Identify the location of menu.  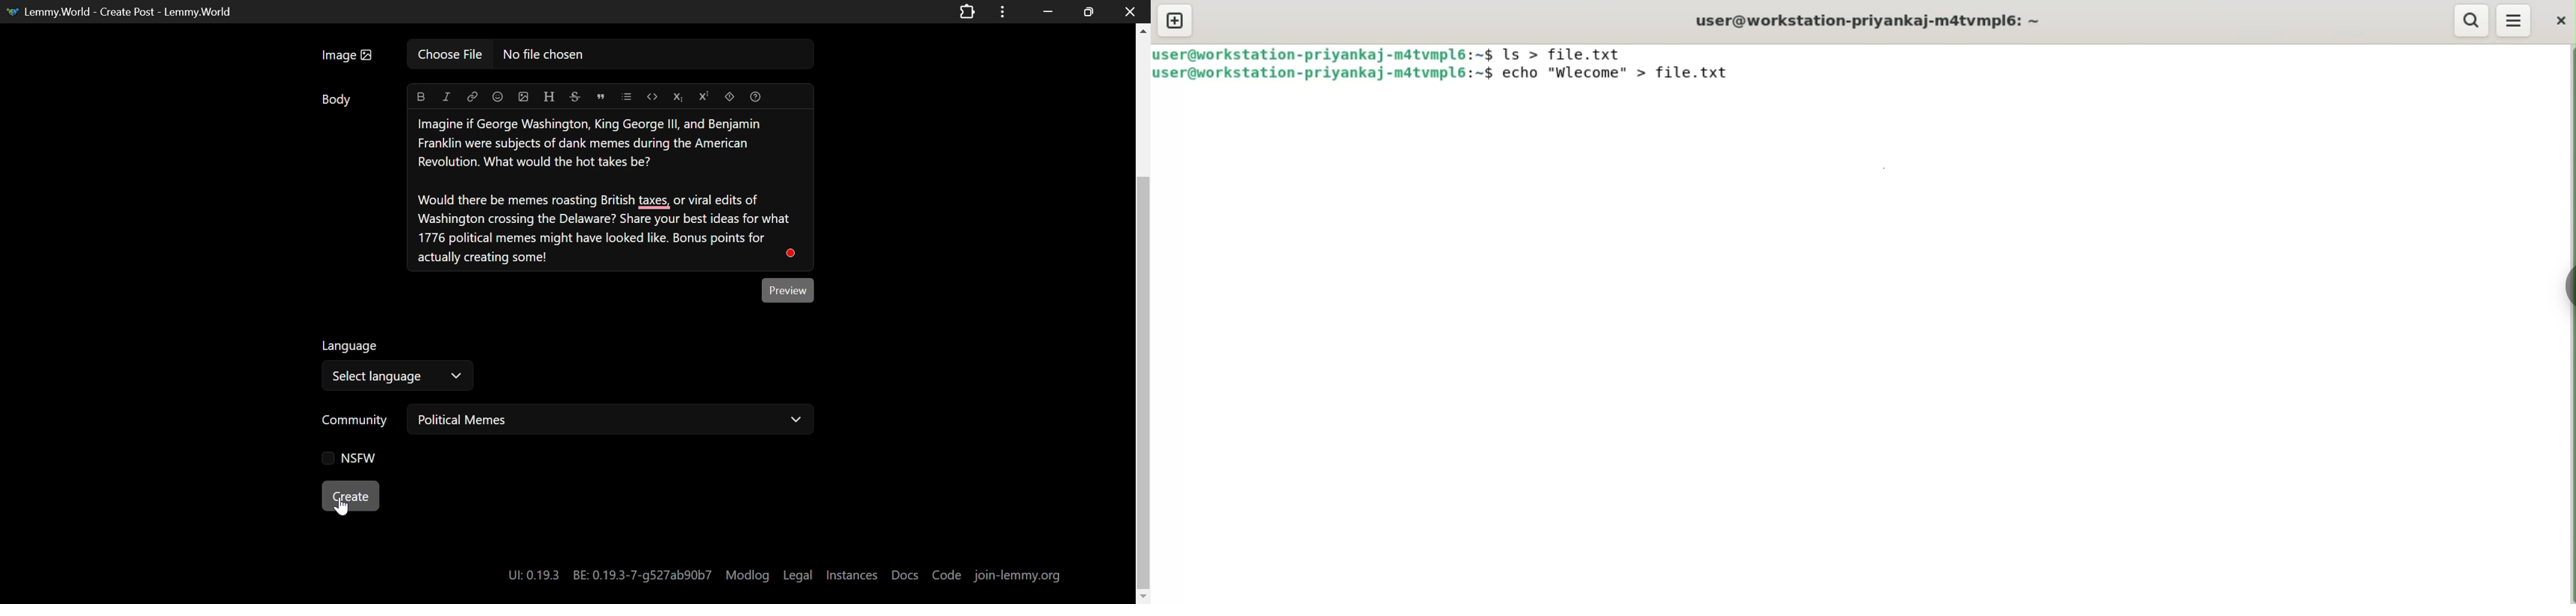
(2514, 21).